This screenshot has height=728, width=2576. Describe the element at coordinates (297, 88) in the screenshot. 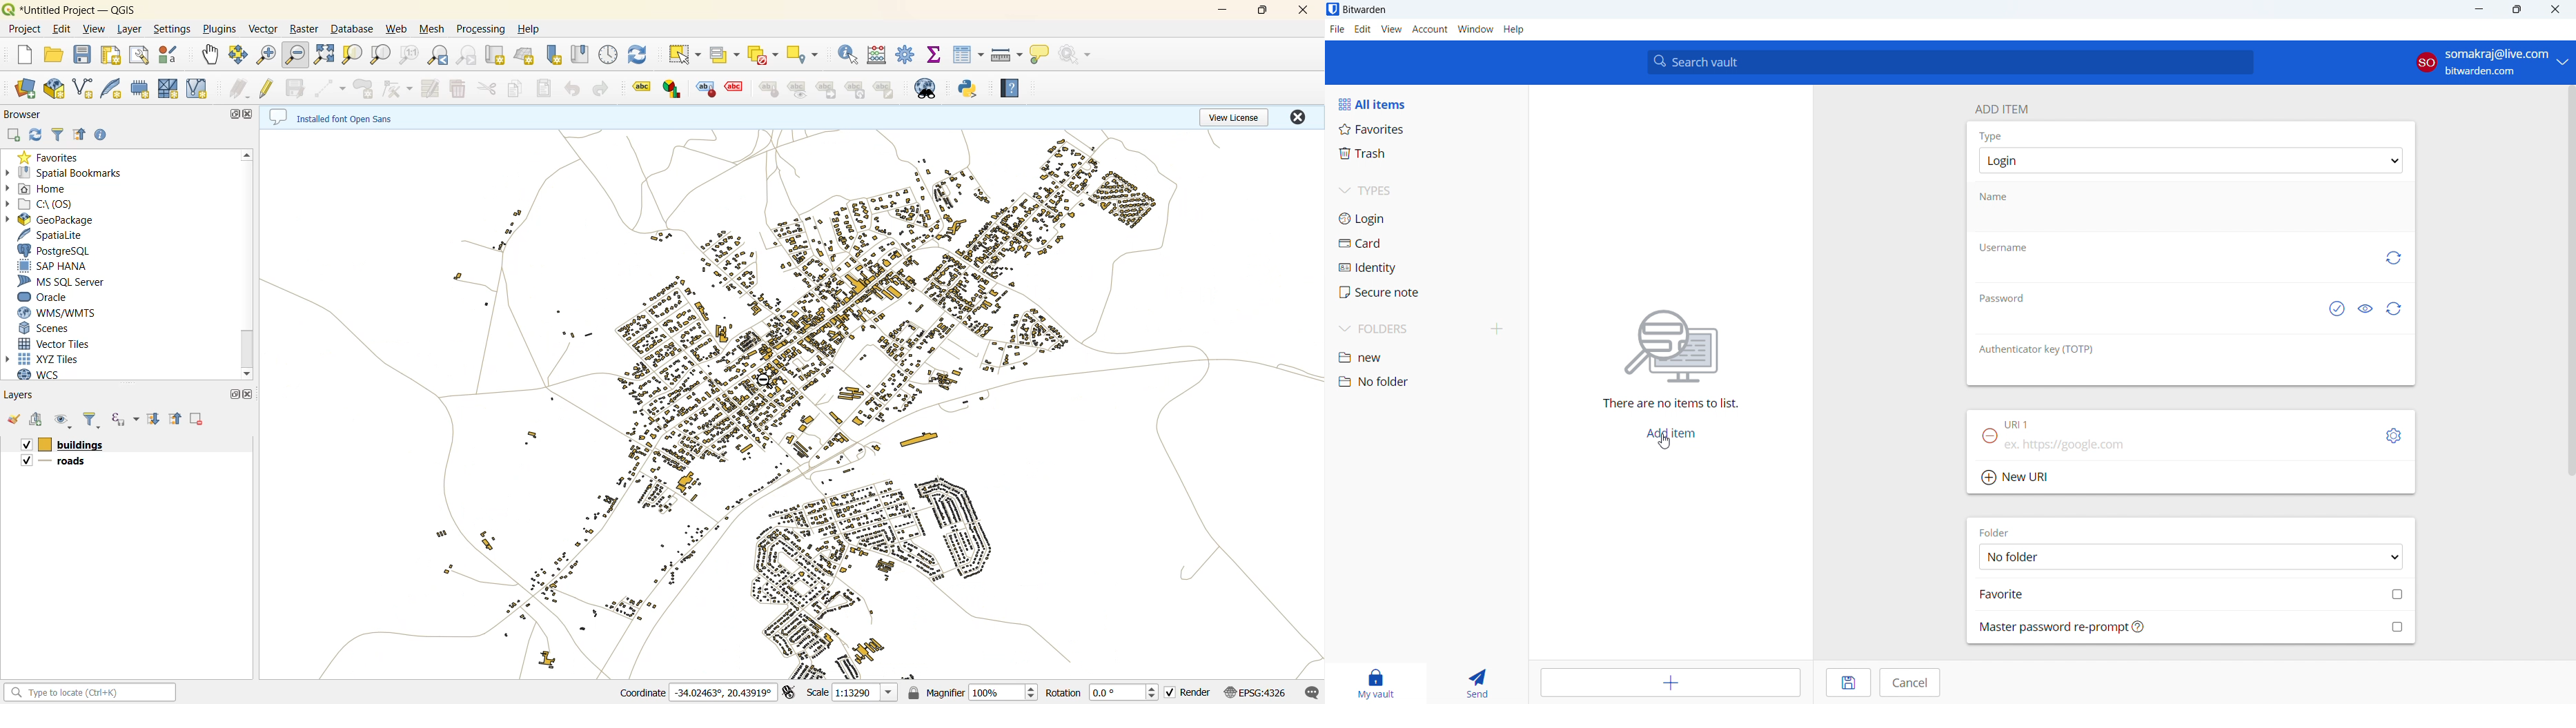

I see `save edits` at that location.